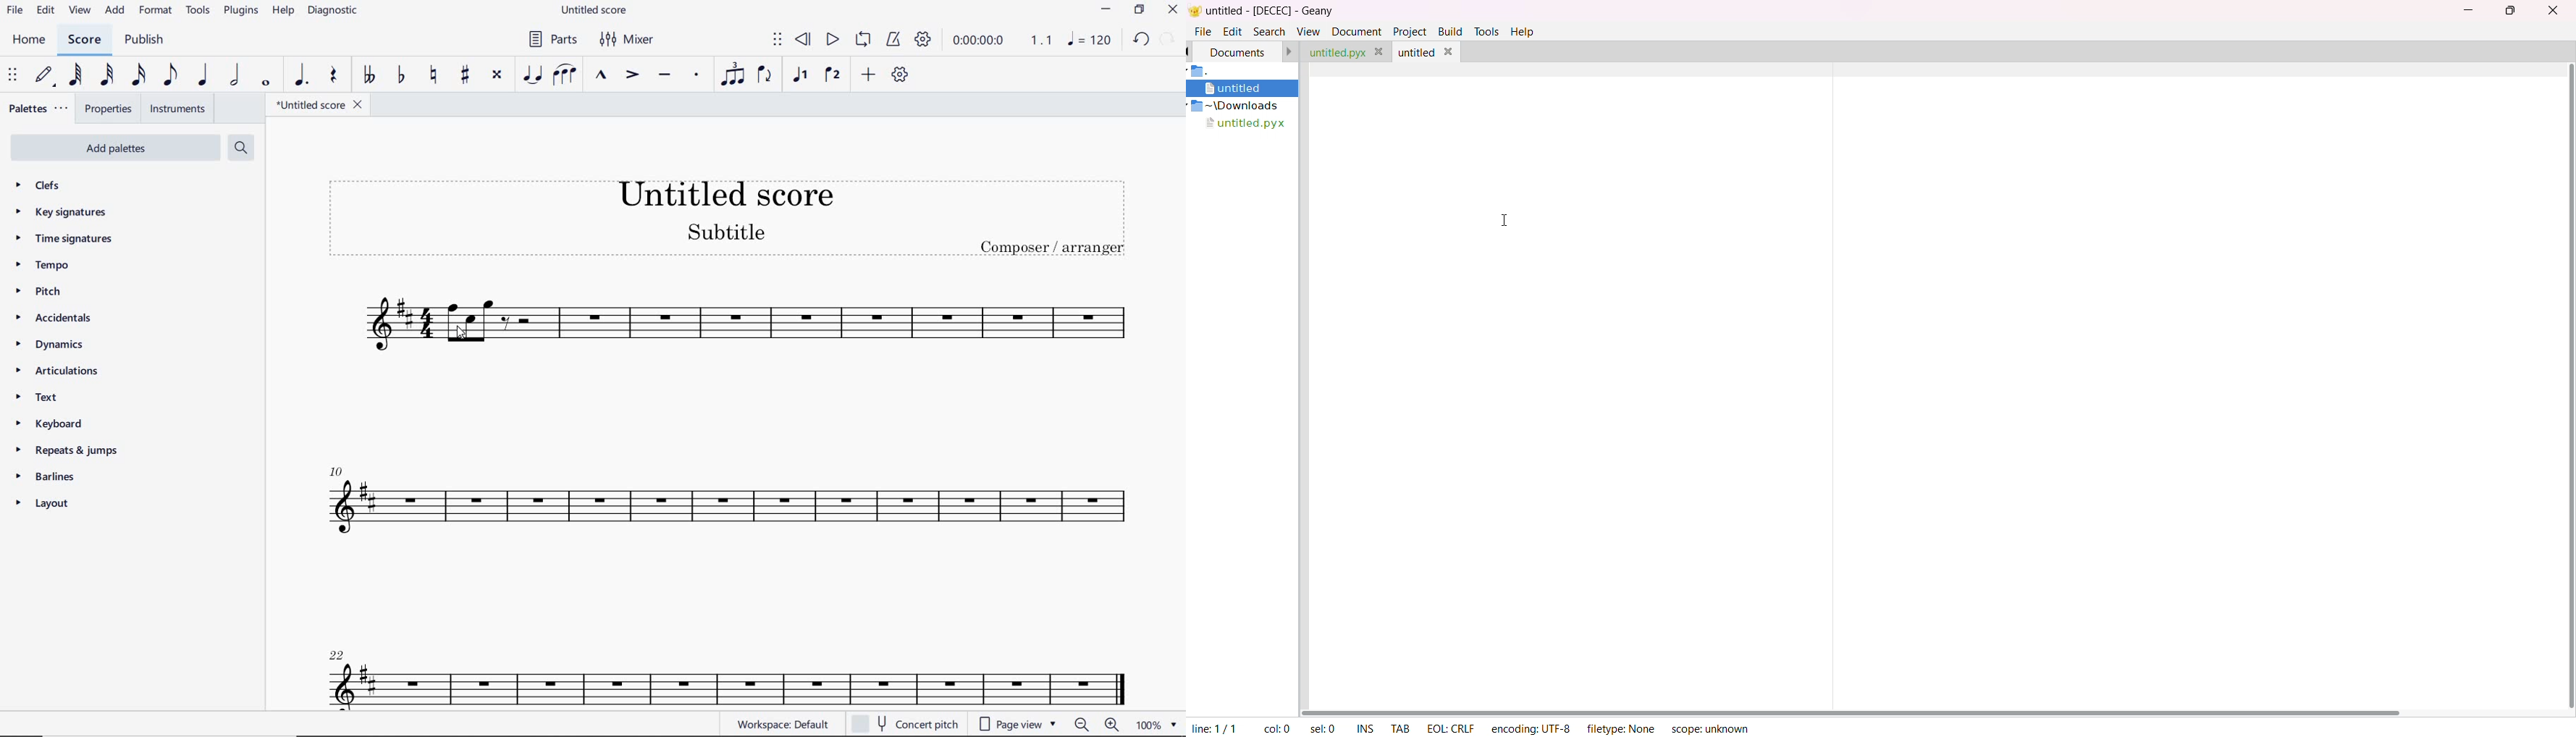  What do you see at coordinates (315, 104) in the screenshot?
I see `FILE NAME` at bounding box center [315, 104].